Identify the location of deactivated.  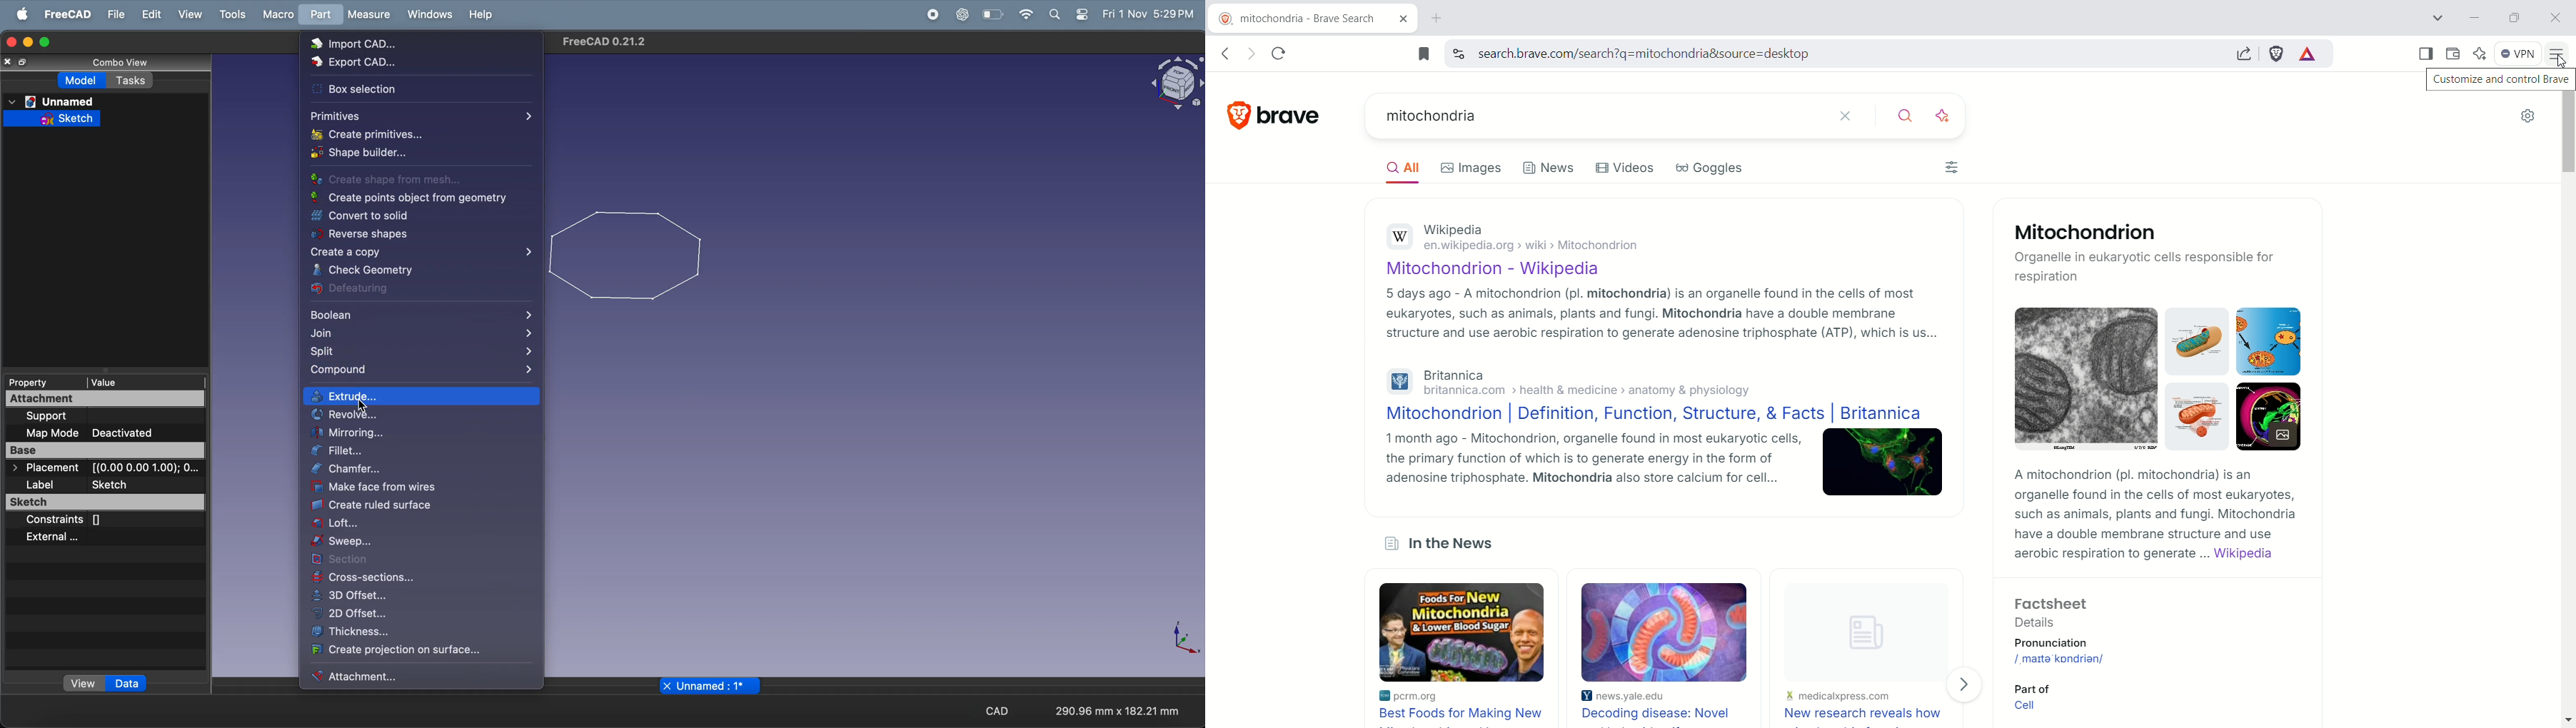
(150, 433).